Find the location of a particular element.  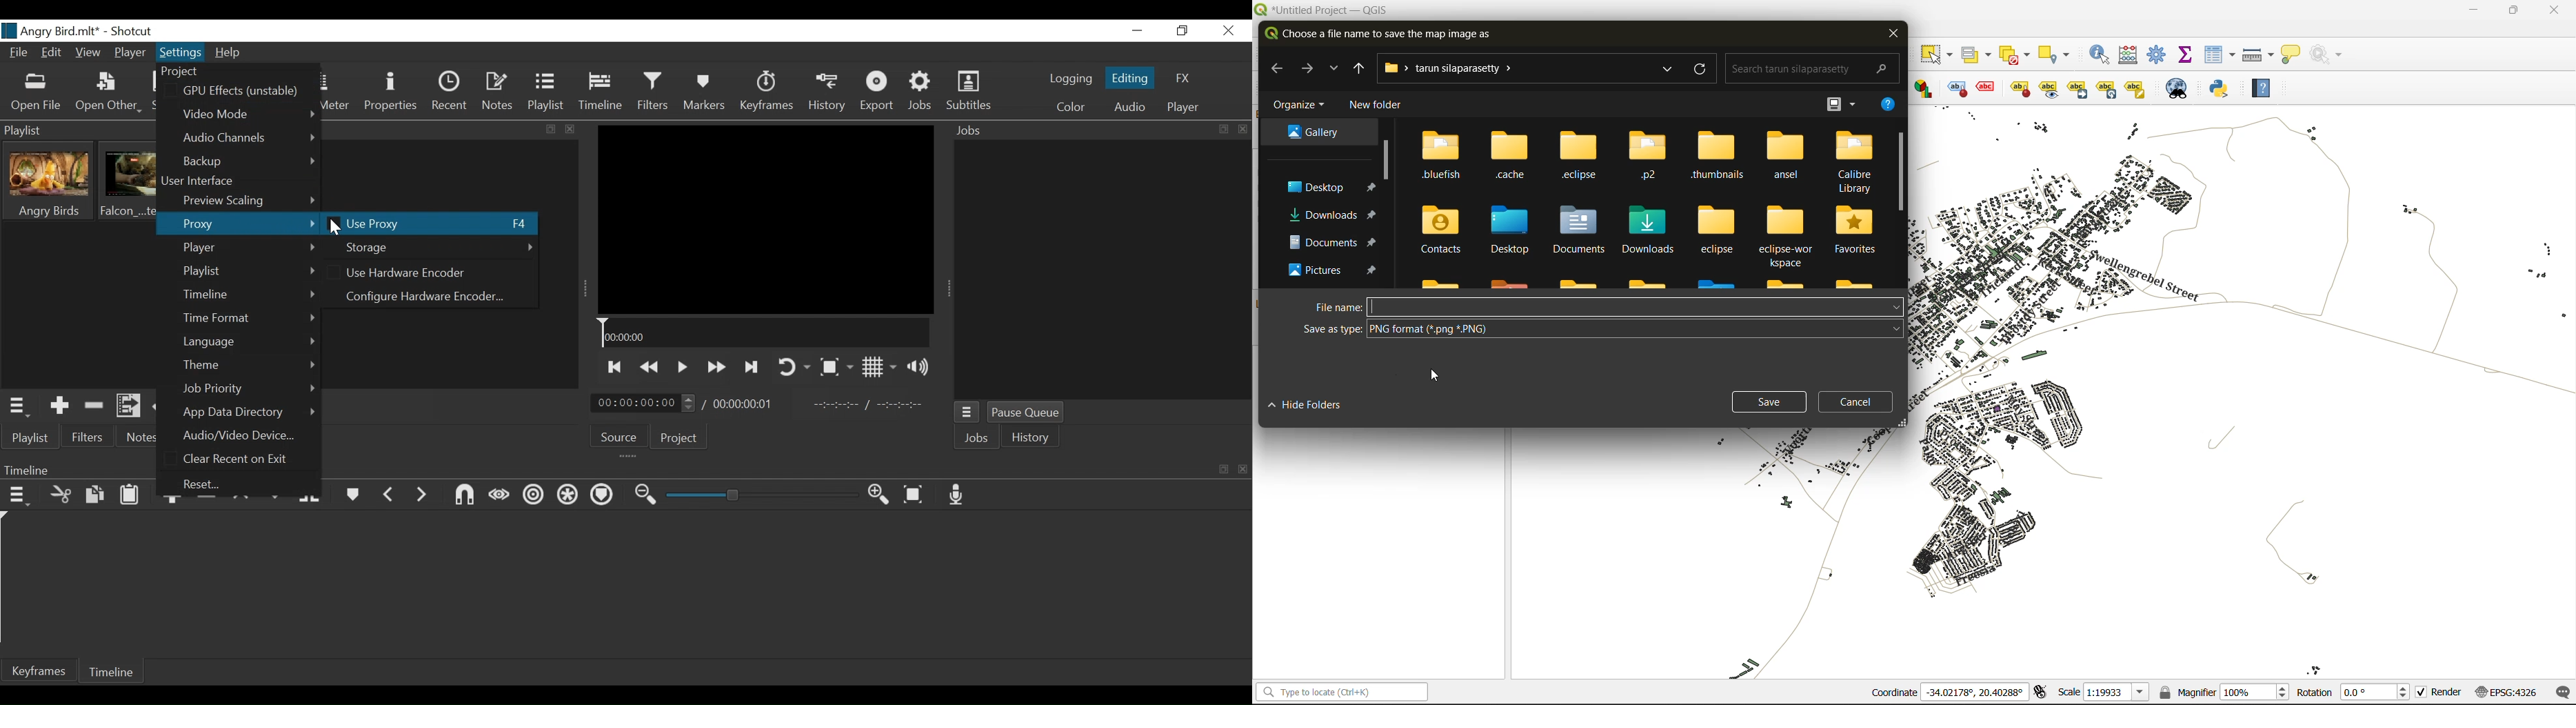

Player is located at coordinates (250, 248).